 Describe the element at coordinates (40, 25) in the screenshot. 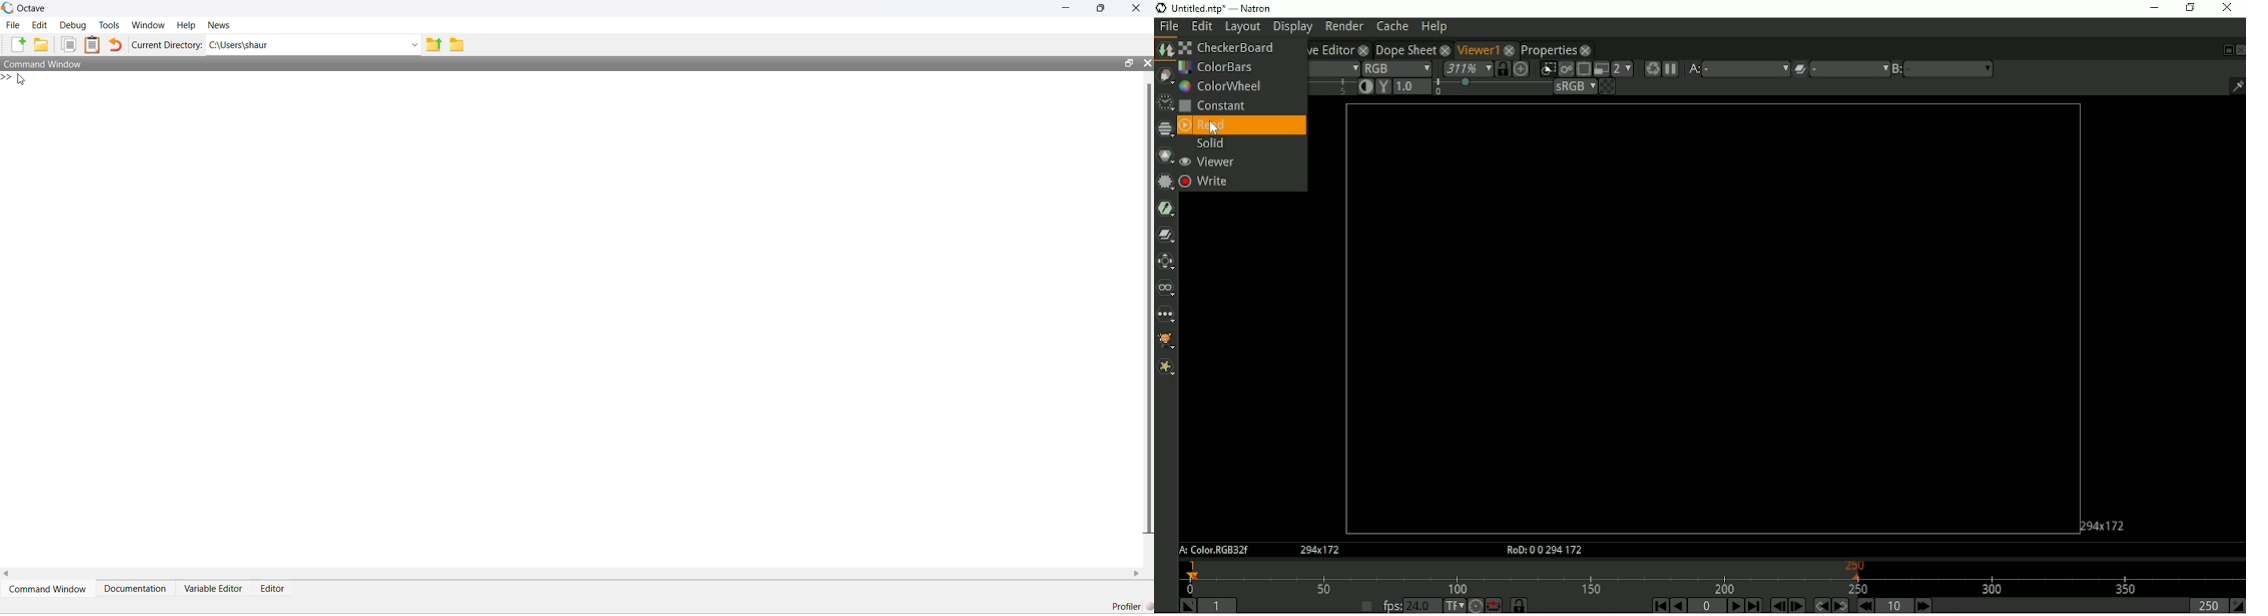

I see `Edit` at that location.